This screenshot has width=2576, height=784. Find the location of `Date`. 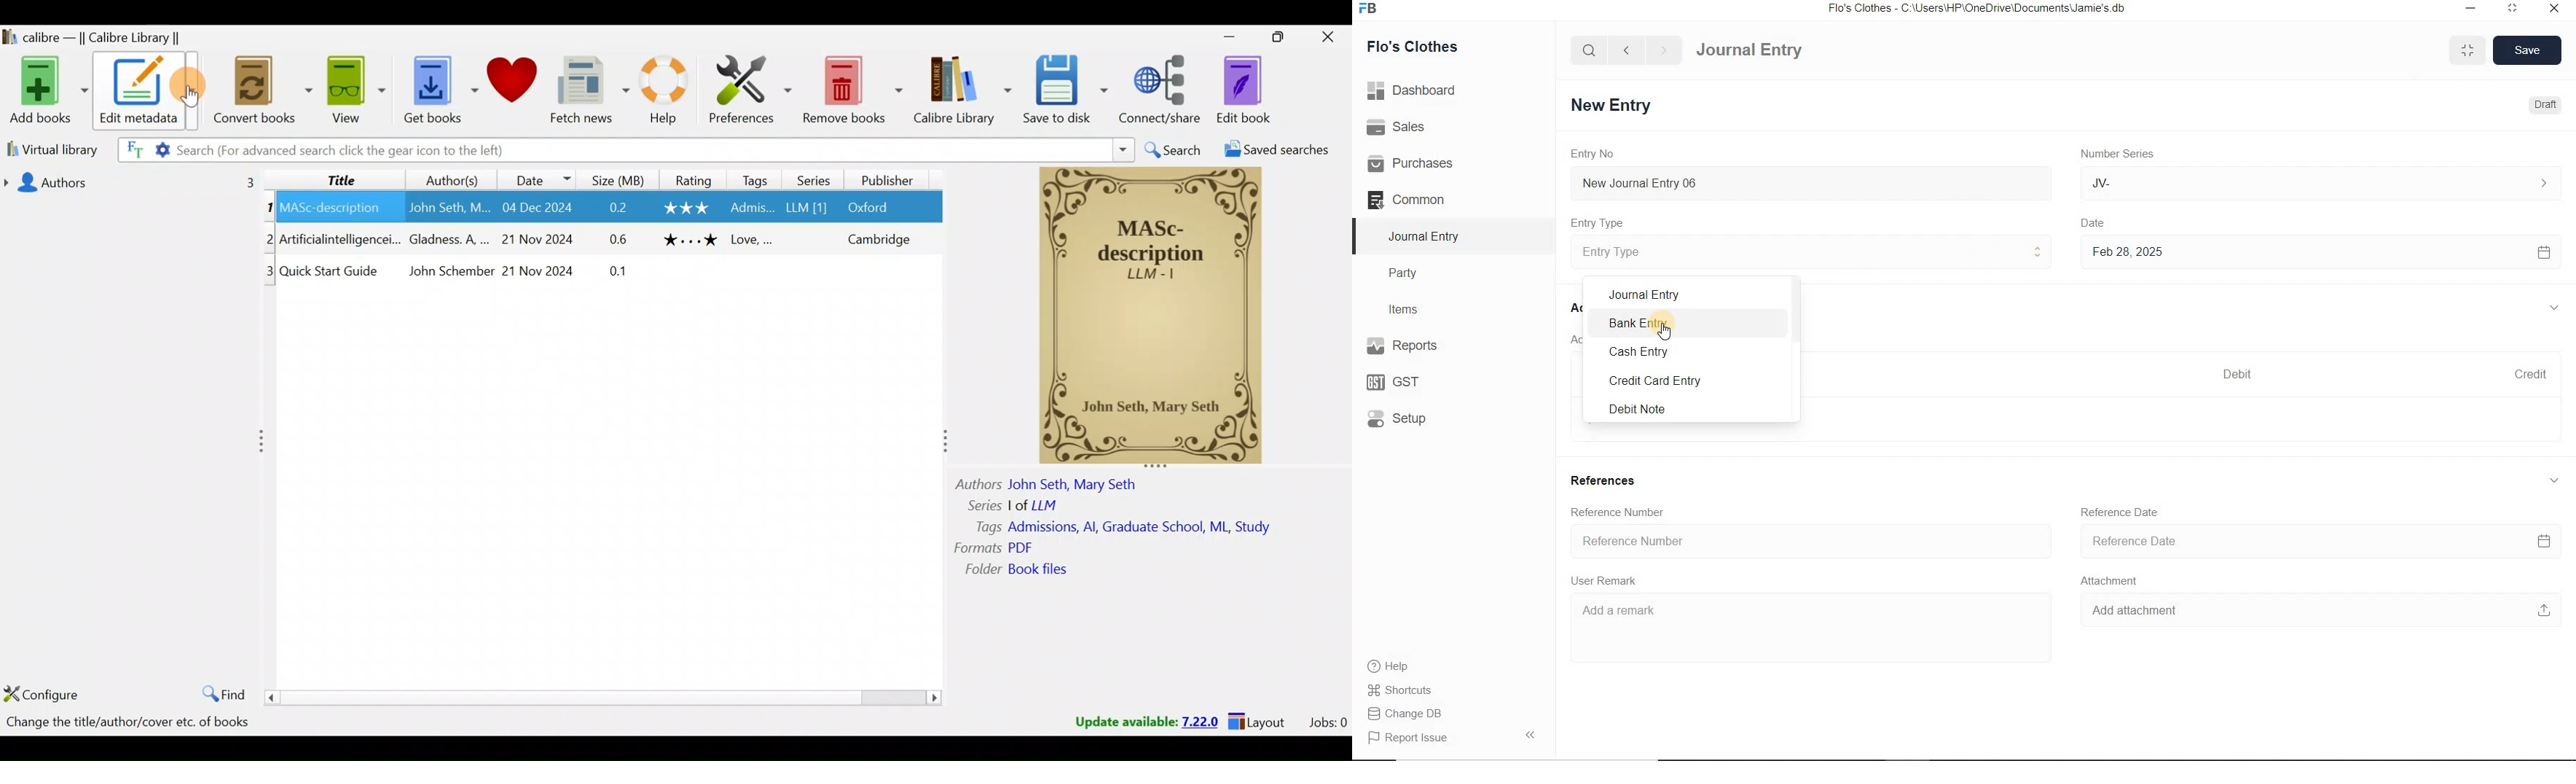

Date is located at coordinates (539, 178).